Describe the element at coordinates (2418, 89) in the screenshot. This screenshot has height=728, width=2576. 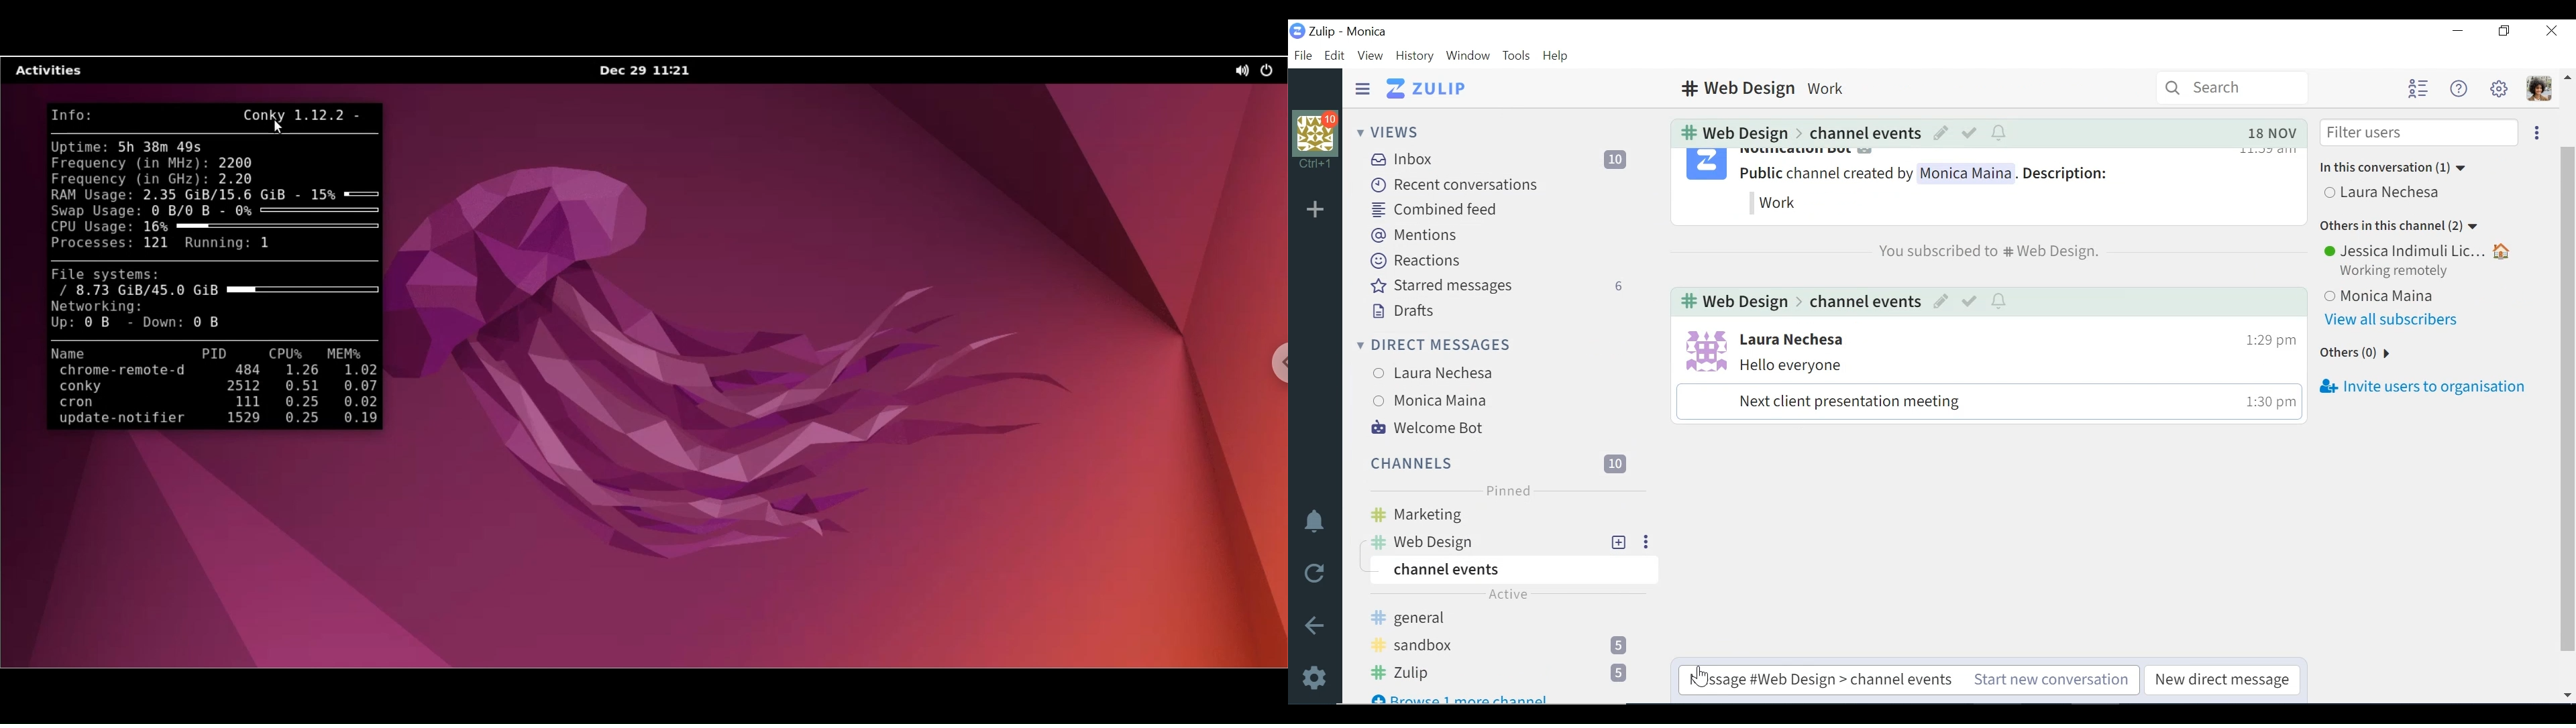
I see `Hide user list` at that location.